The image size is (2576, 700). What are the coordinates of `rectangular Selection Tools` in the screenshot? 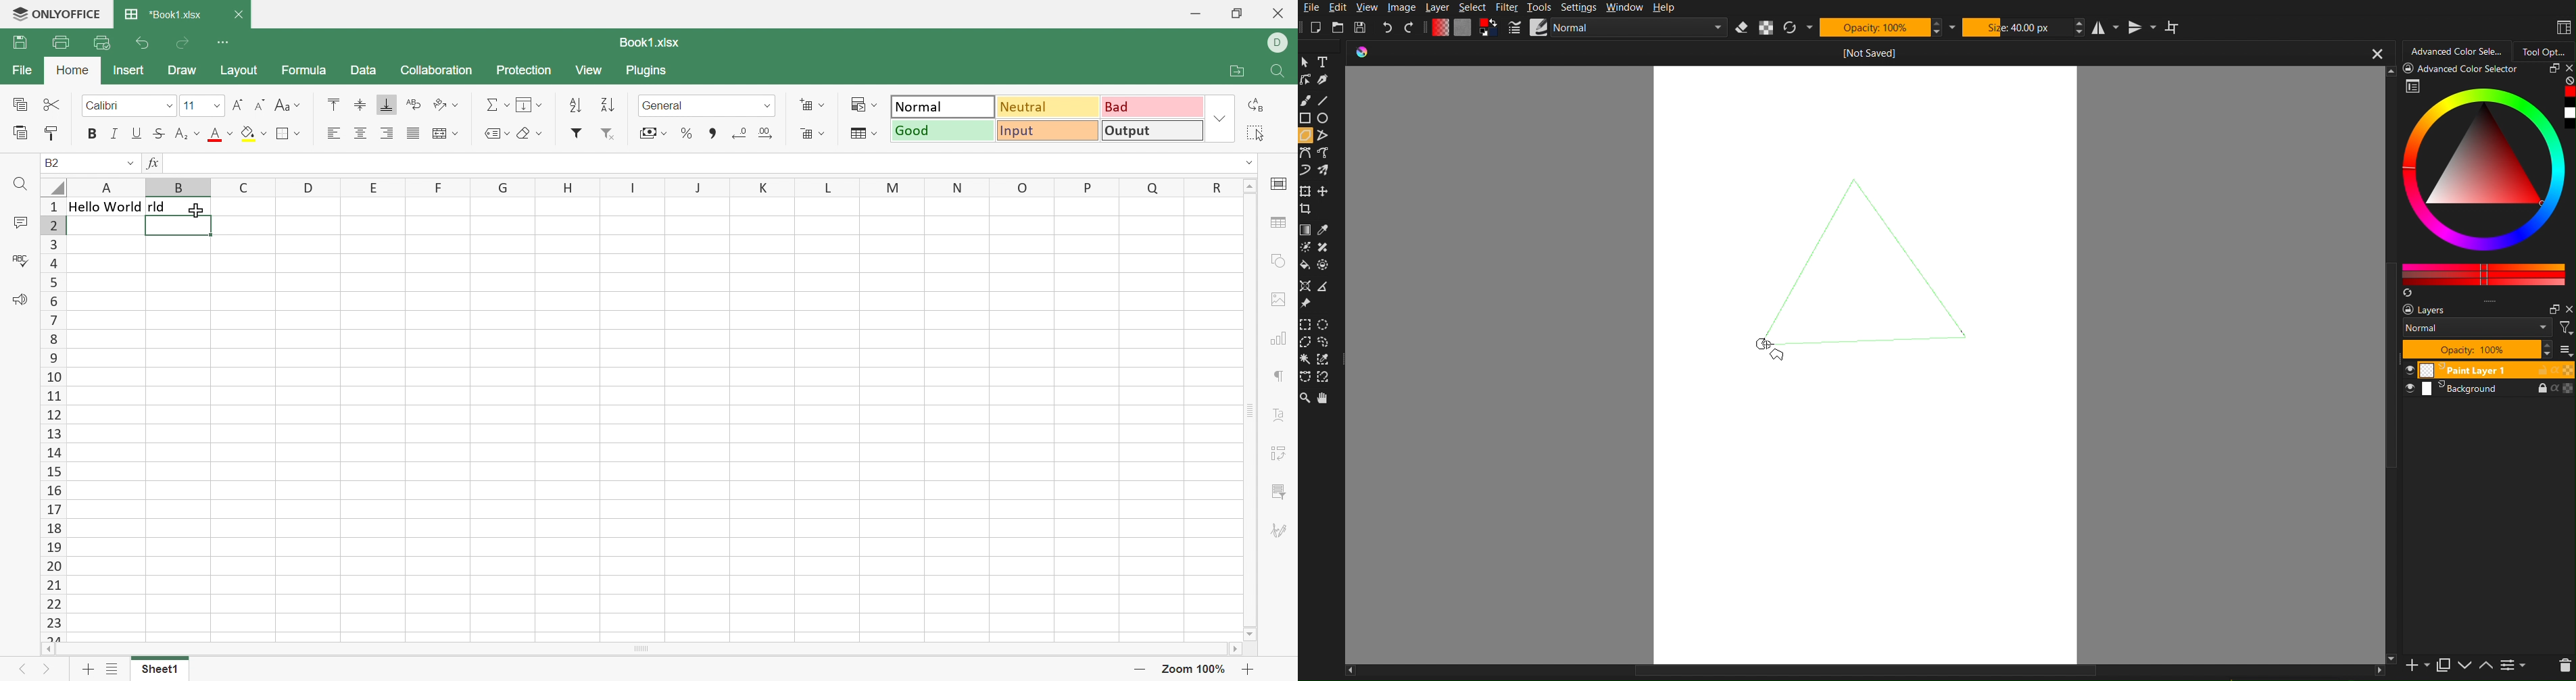 It's located at (1306, 323).